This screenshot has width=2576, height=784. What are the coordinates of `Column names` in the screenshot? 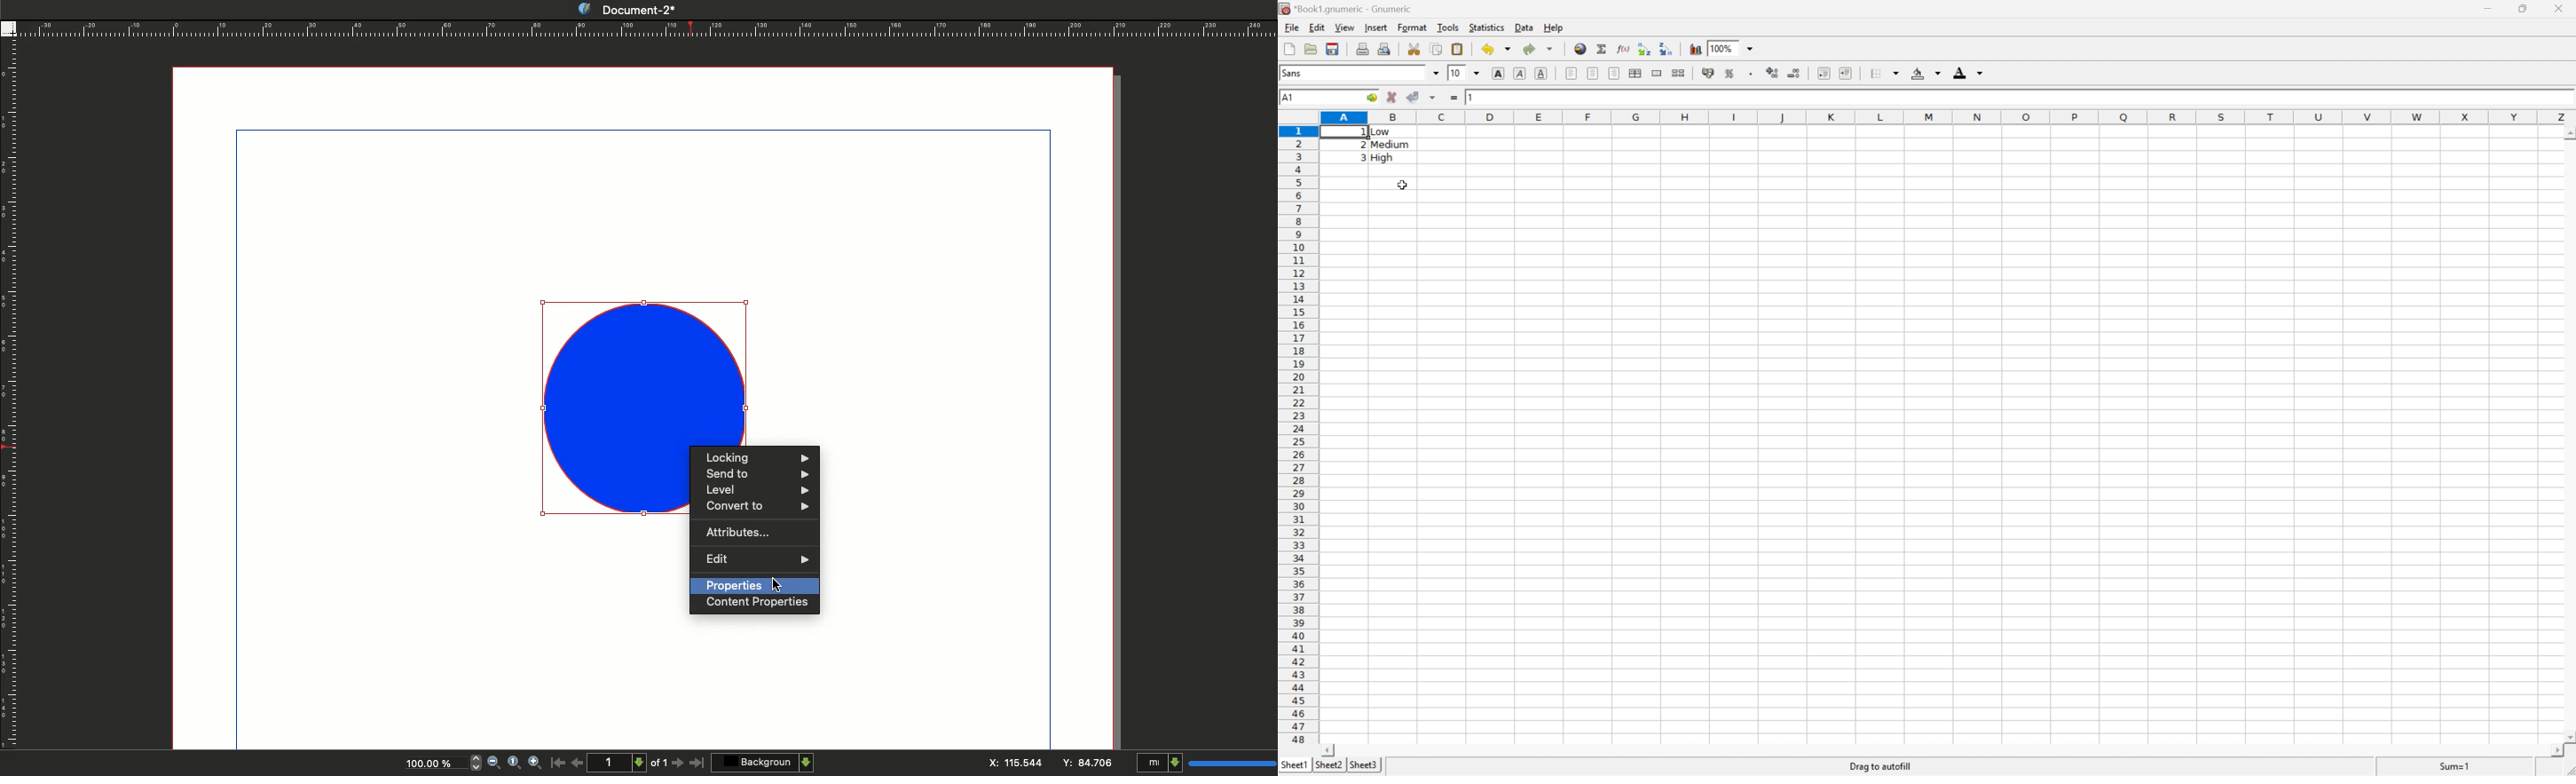 It's located at (1945, 117).